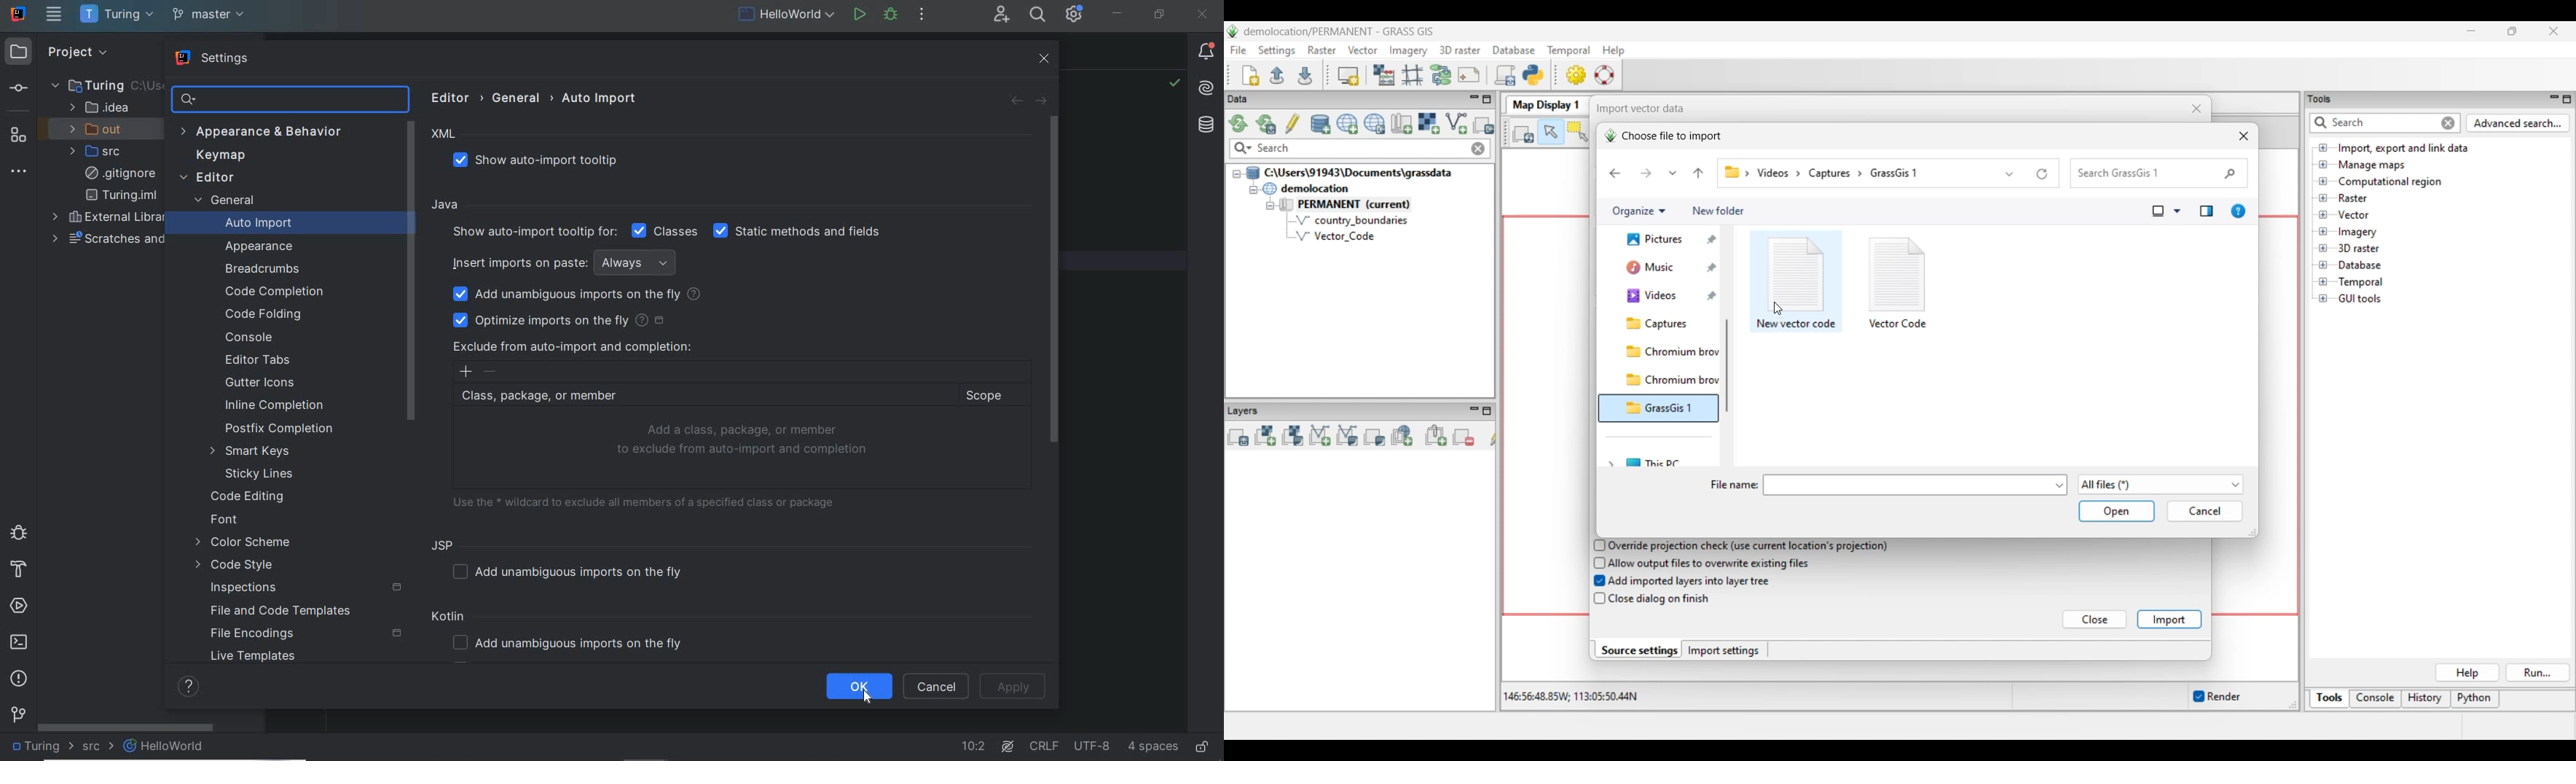 This screenshot has width=2576, height=784. I want to click on CONSOLE, so click(248, 337).